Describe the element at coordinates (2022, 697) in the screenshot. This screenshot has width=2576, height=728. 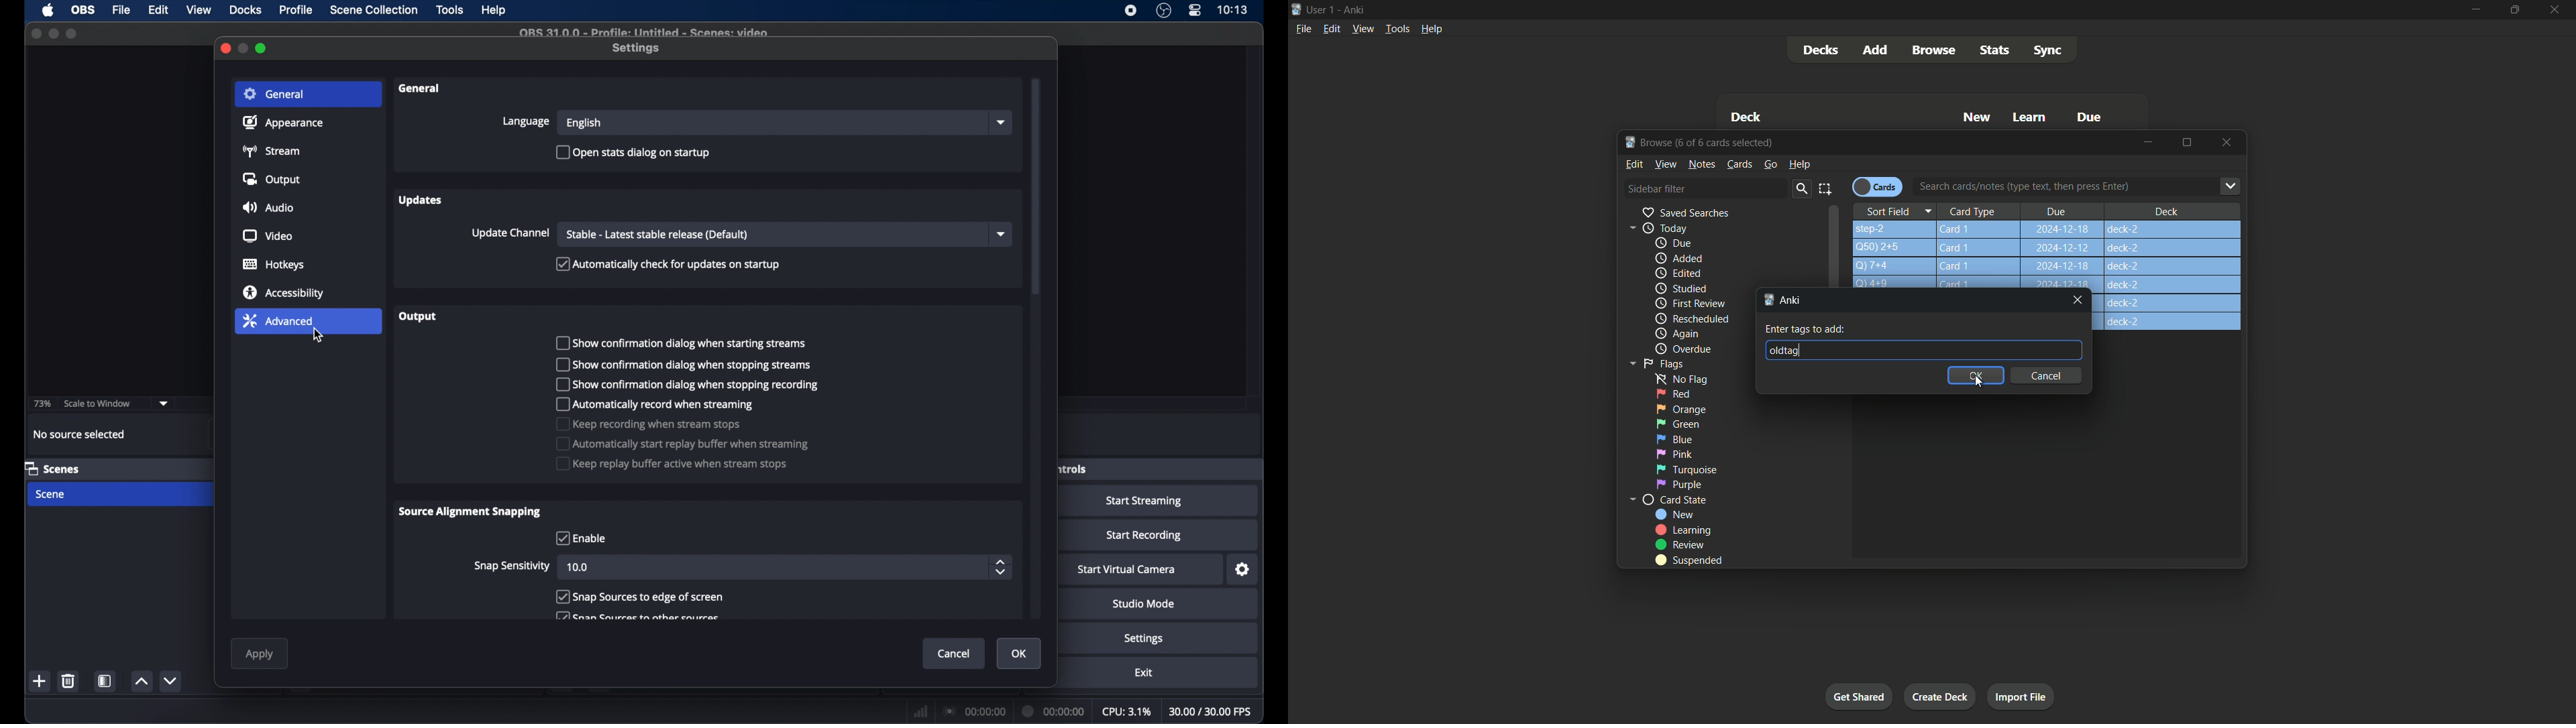
I see `Import file` at that location.